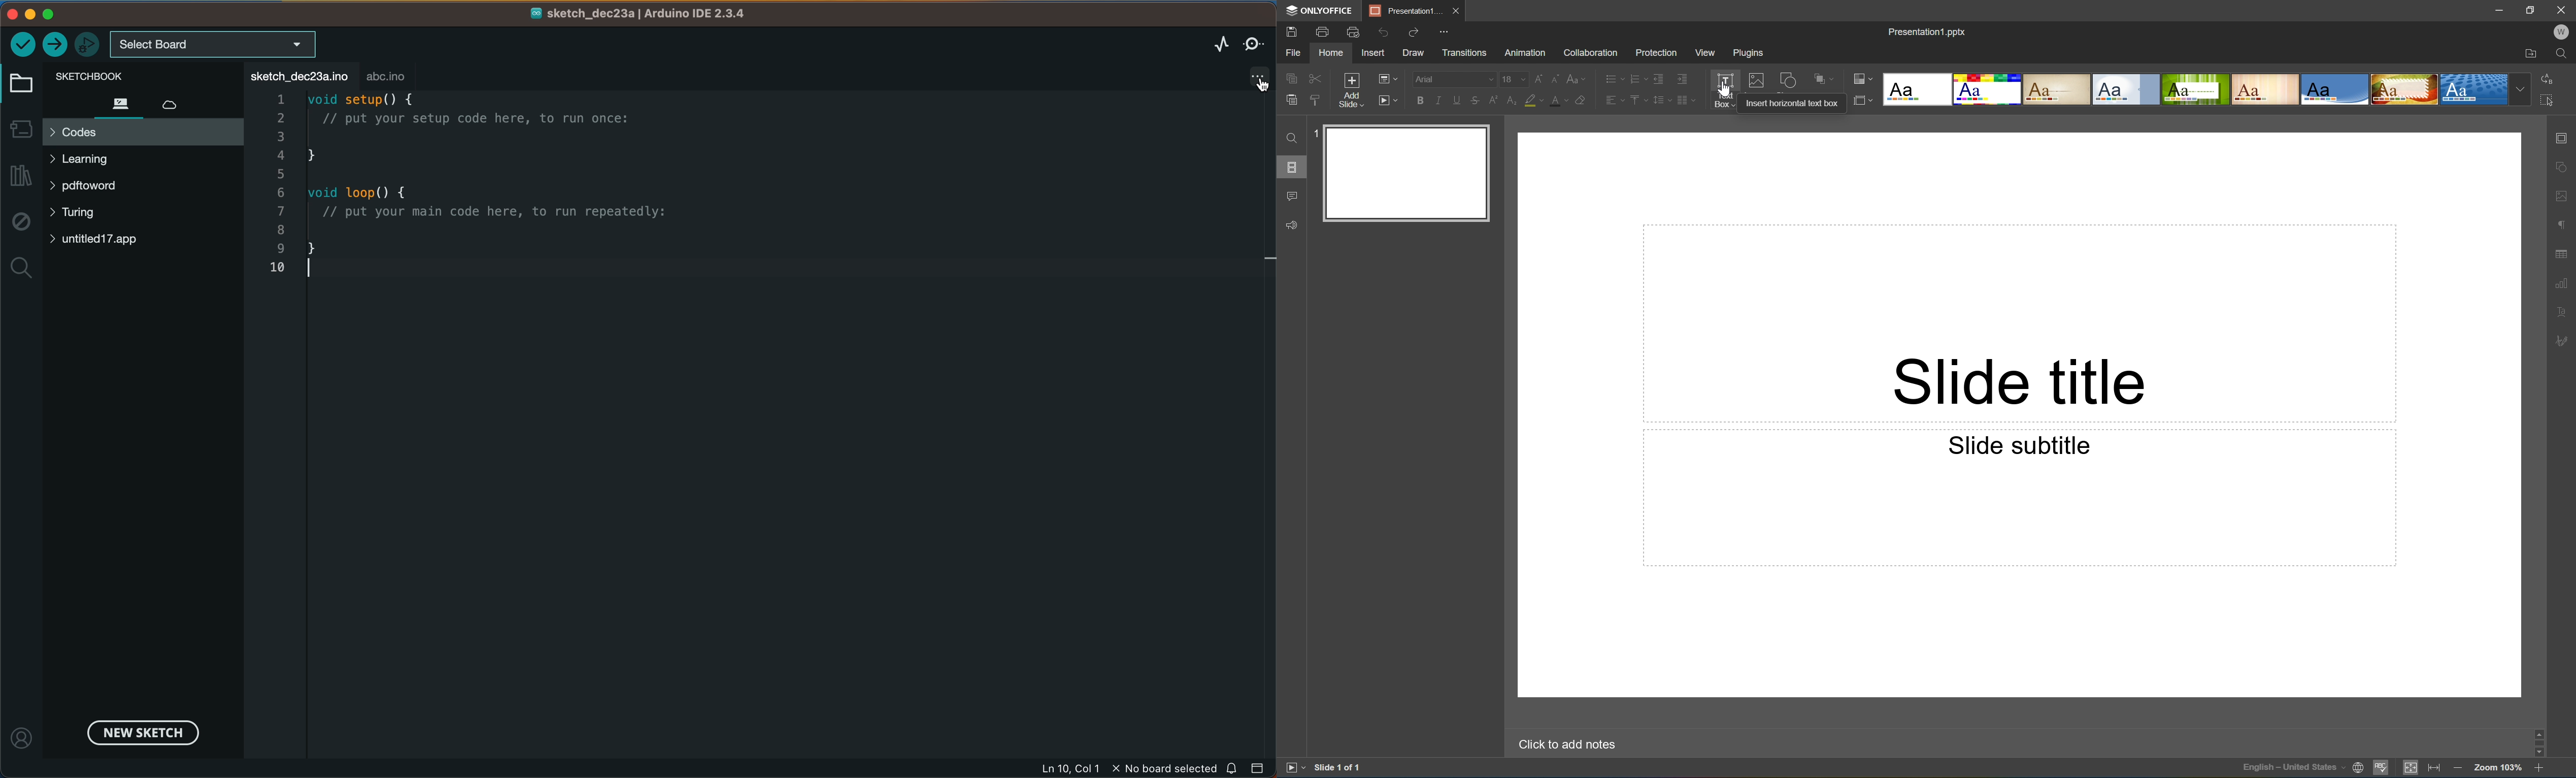  I want to click on Slides, so click(1294, 167).